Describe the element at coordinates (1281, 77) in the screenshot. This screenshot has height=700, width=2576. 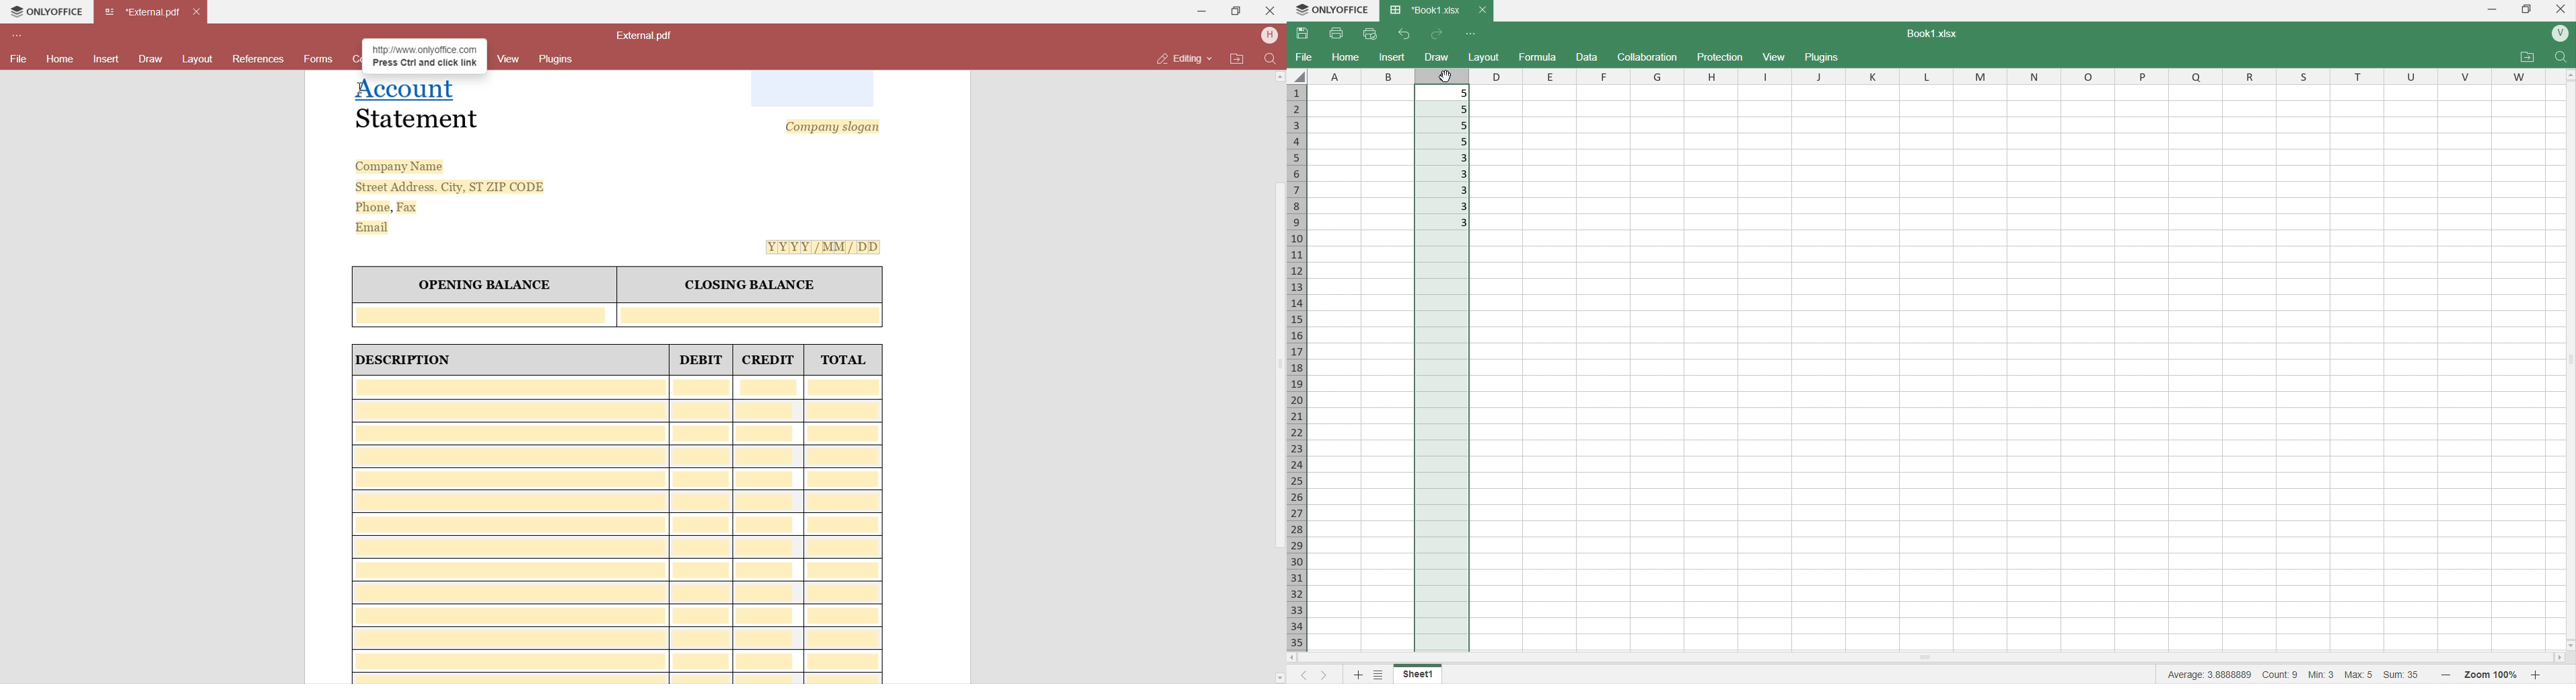
I see `Scroll Up` at that location.